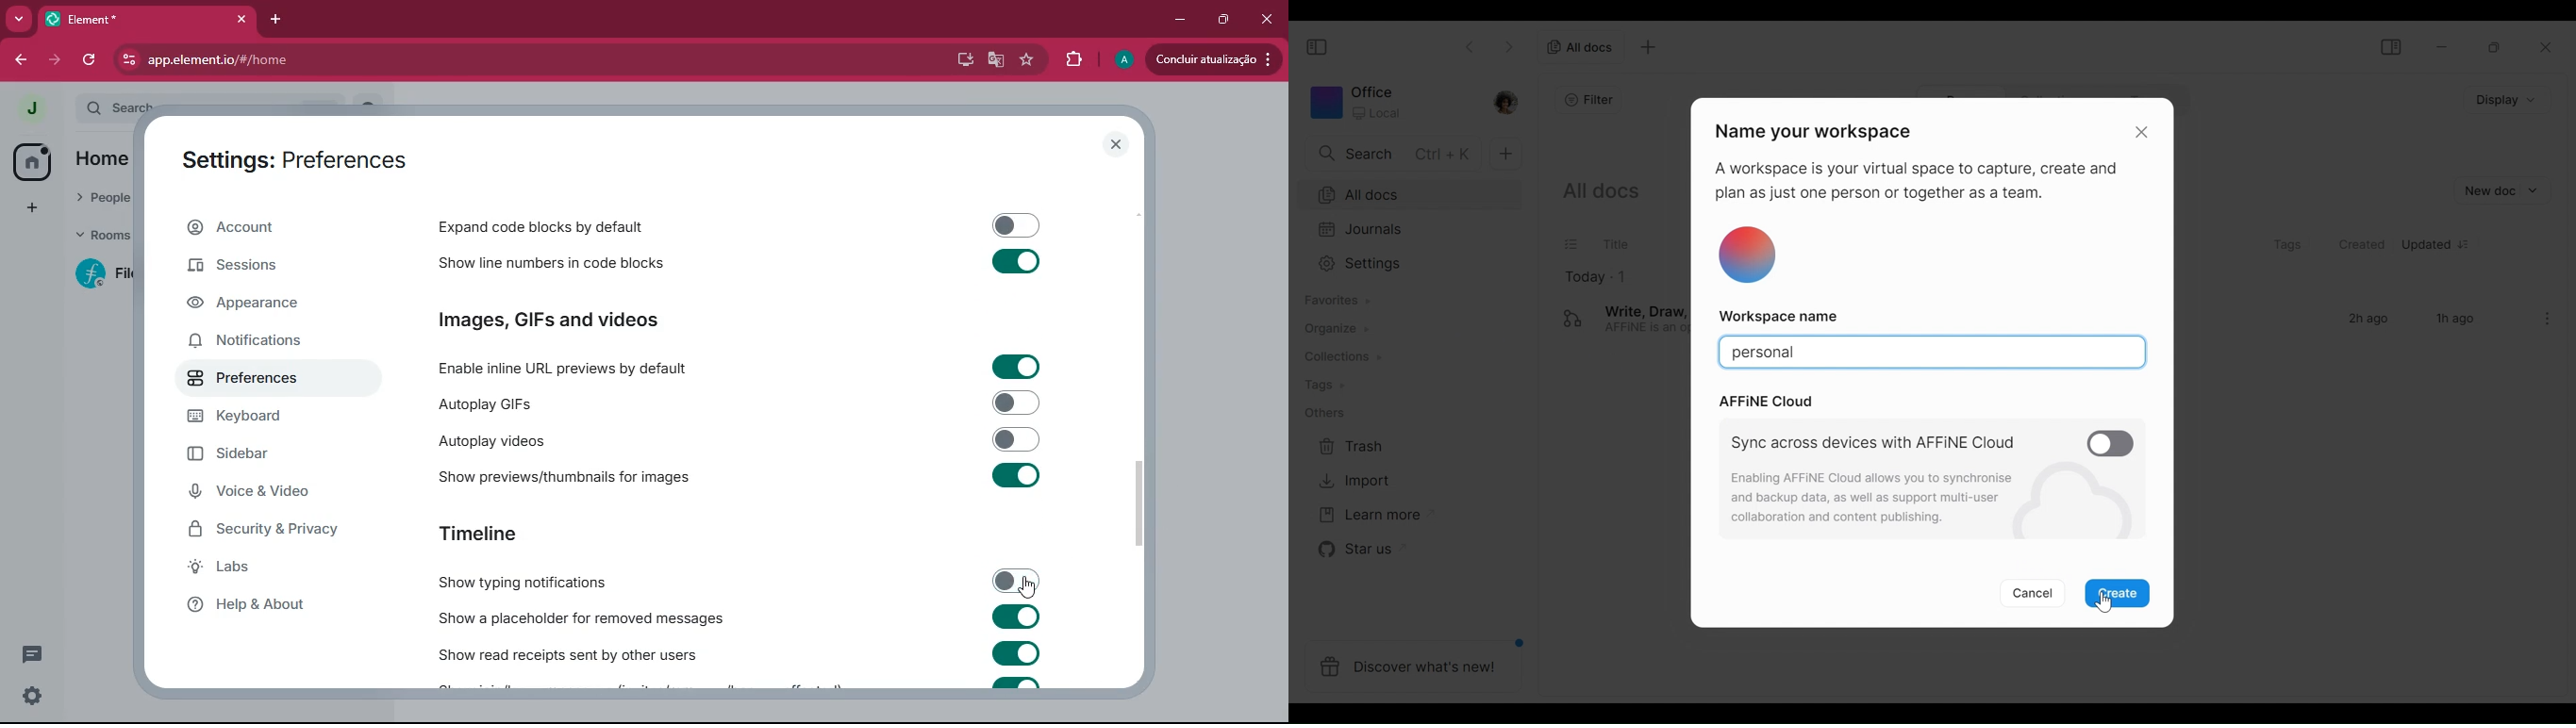 The width and height of the screenshot is (2576, 728). I want to click on profile, so click(1121, 60).